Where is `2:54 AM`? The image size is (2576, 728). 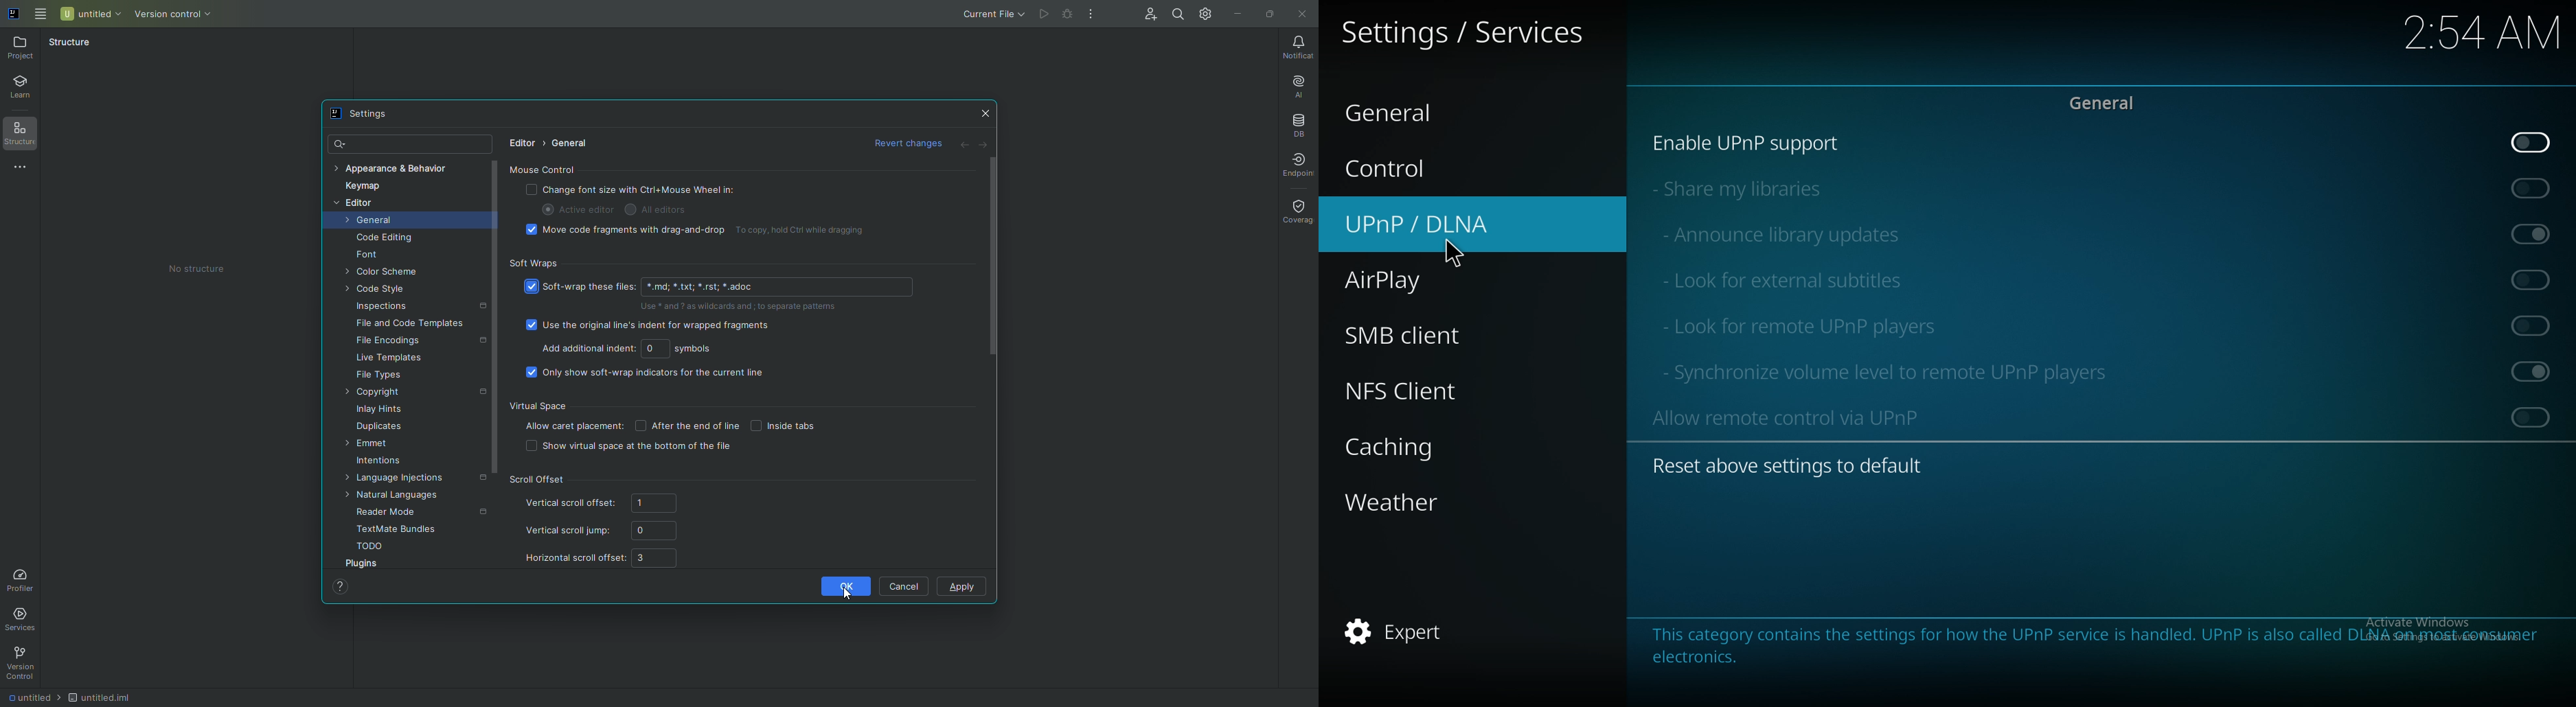 2:54 AM is located at coordinates (2479, 37).